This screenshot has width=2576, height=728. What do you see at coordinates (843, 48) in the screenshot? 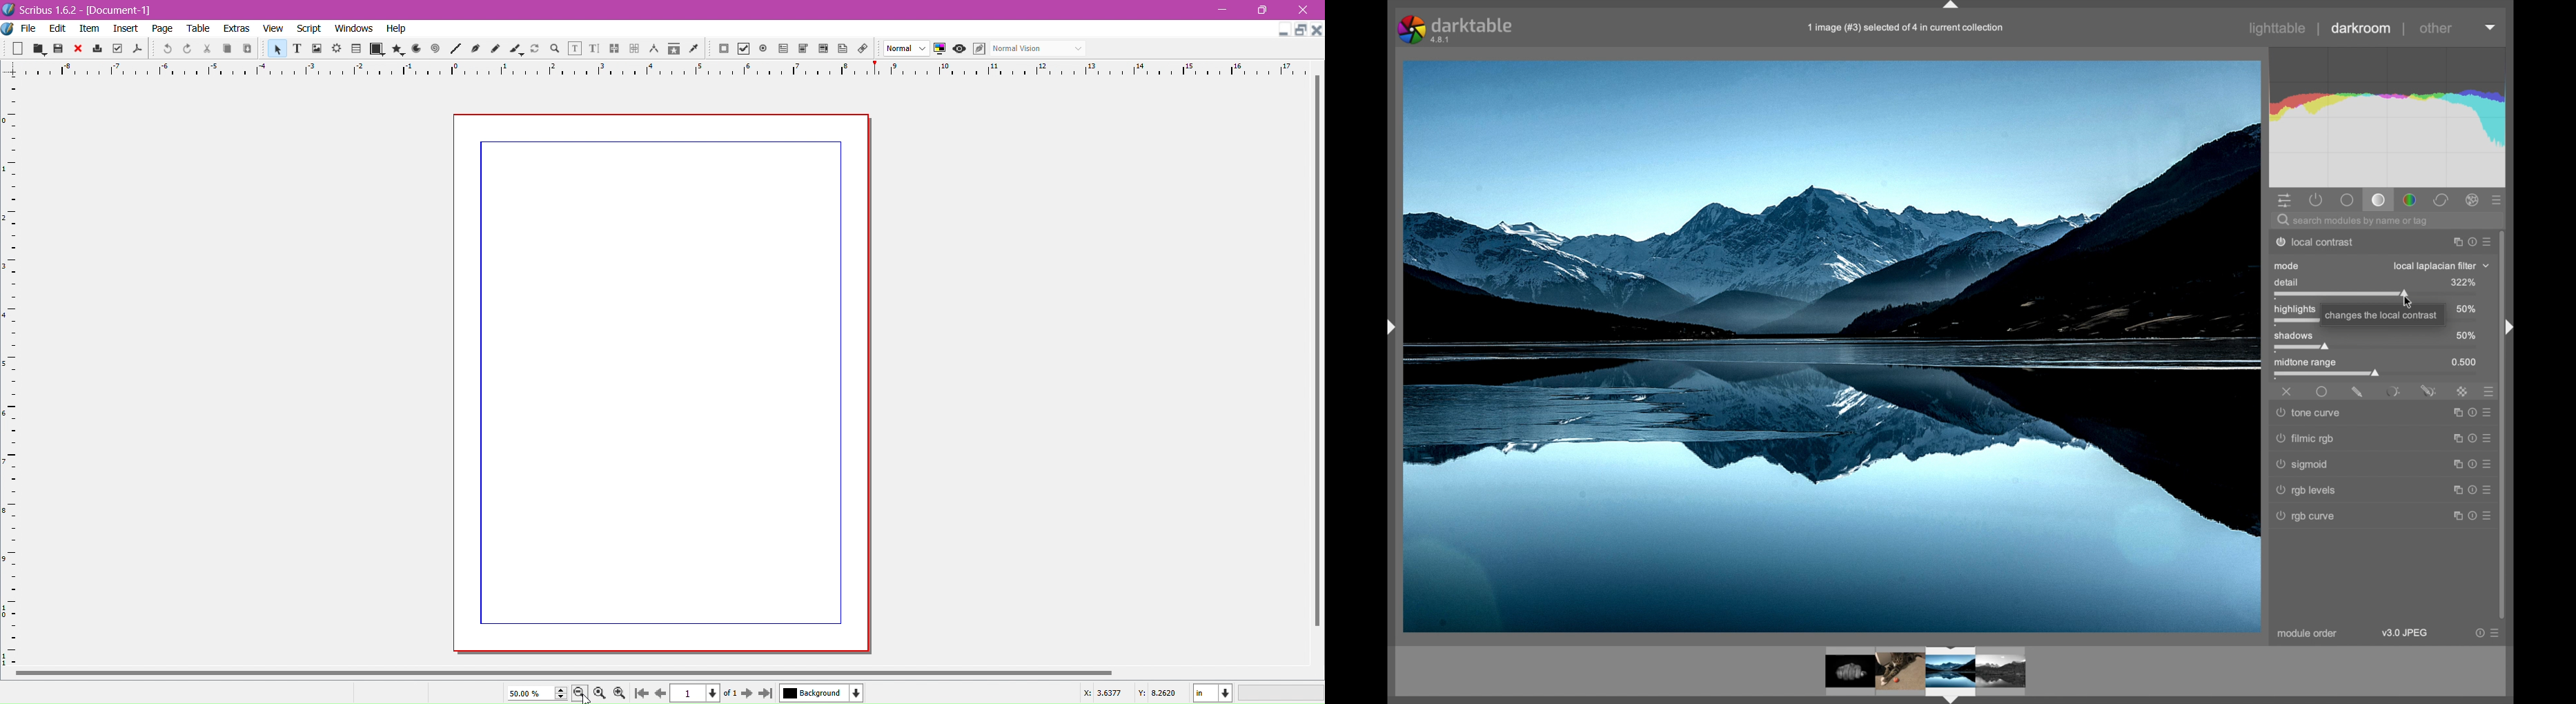
I see `Text Annotations` at bounding box center [843, 48].